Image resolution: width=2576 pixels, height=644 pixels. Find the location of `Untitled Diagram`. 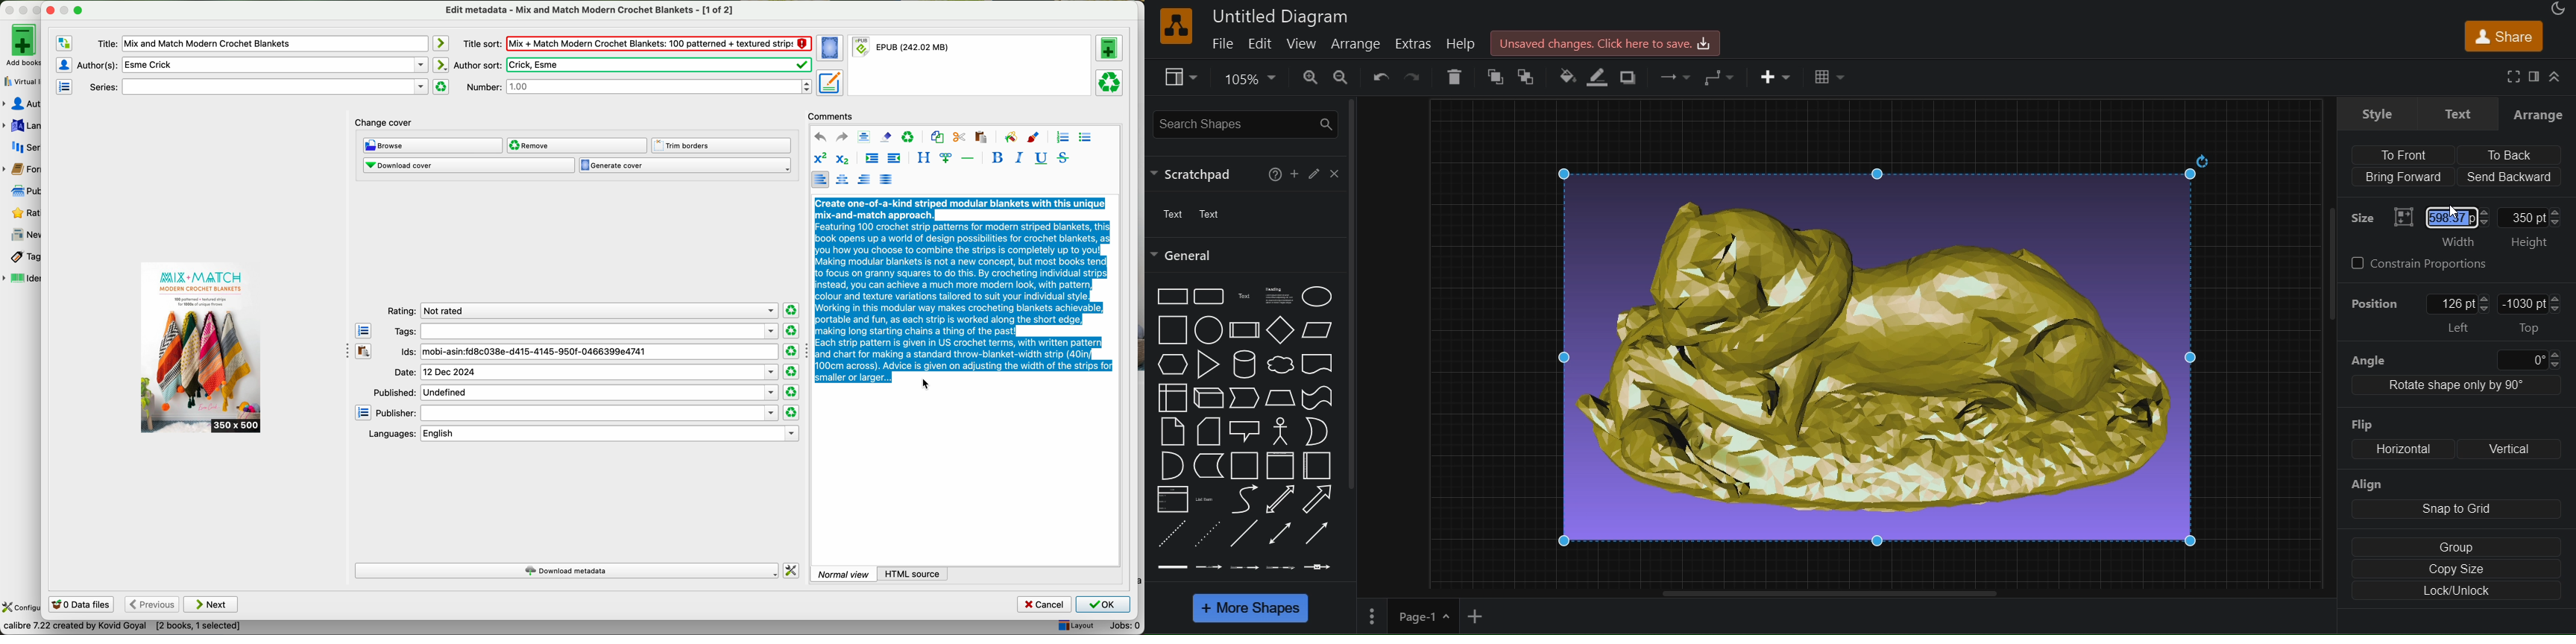

Untitled Diagram is located at coordinates (1283, 17).